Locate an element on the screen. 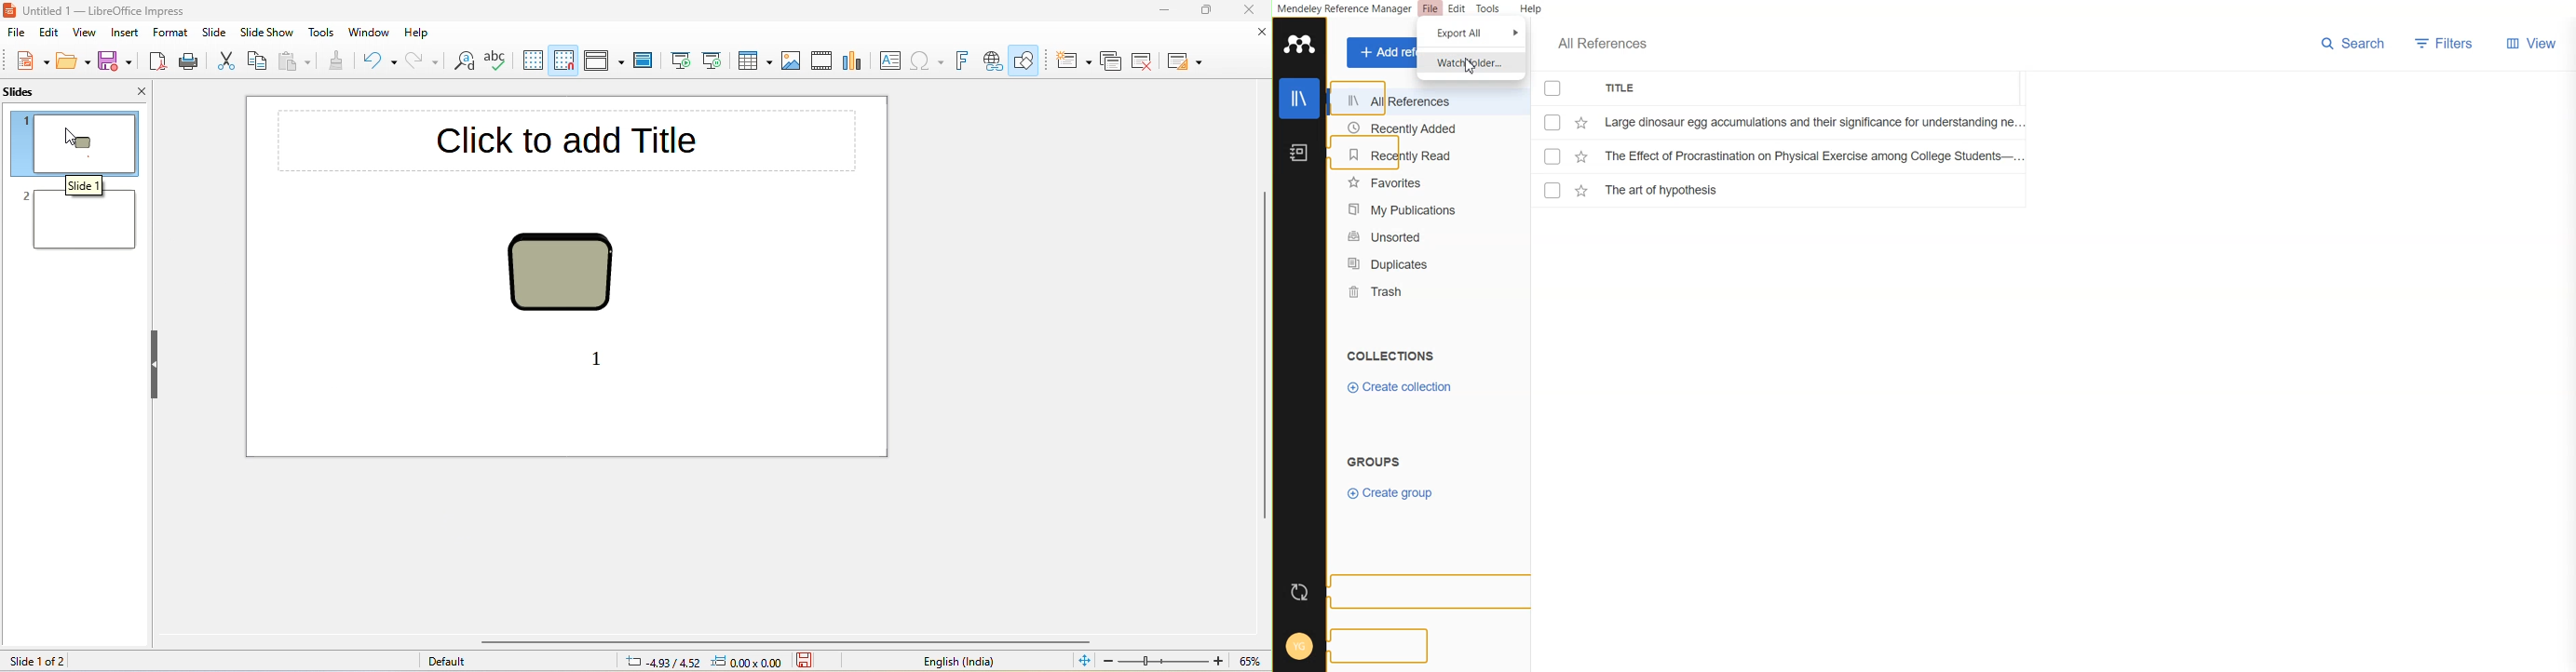  window is located at coordinates (370, 33).